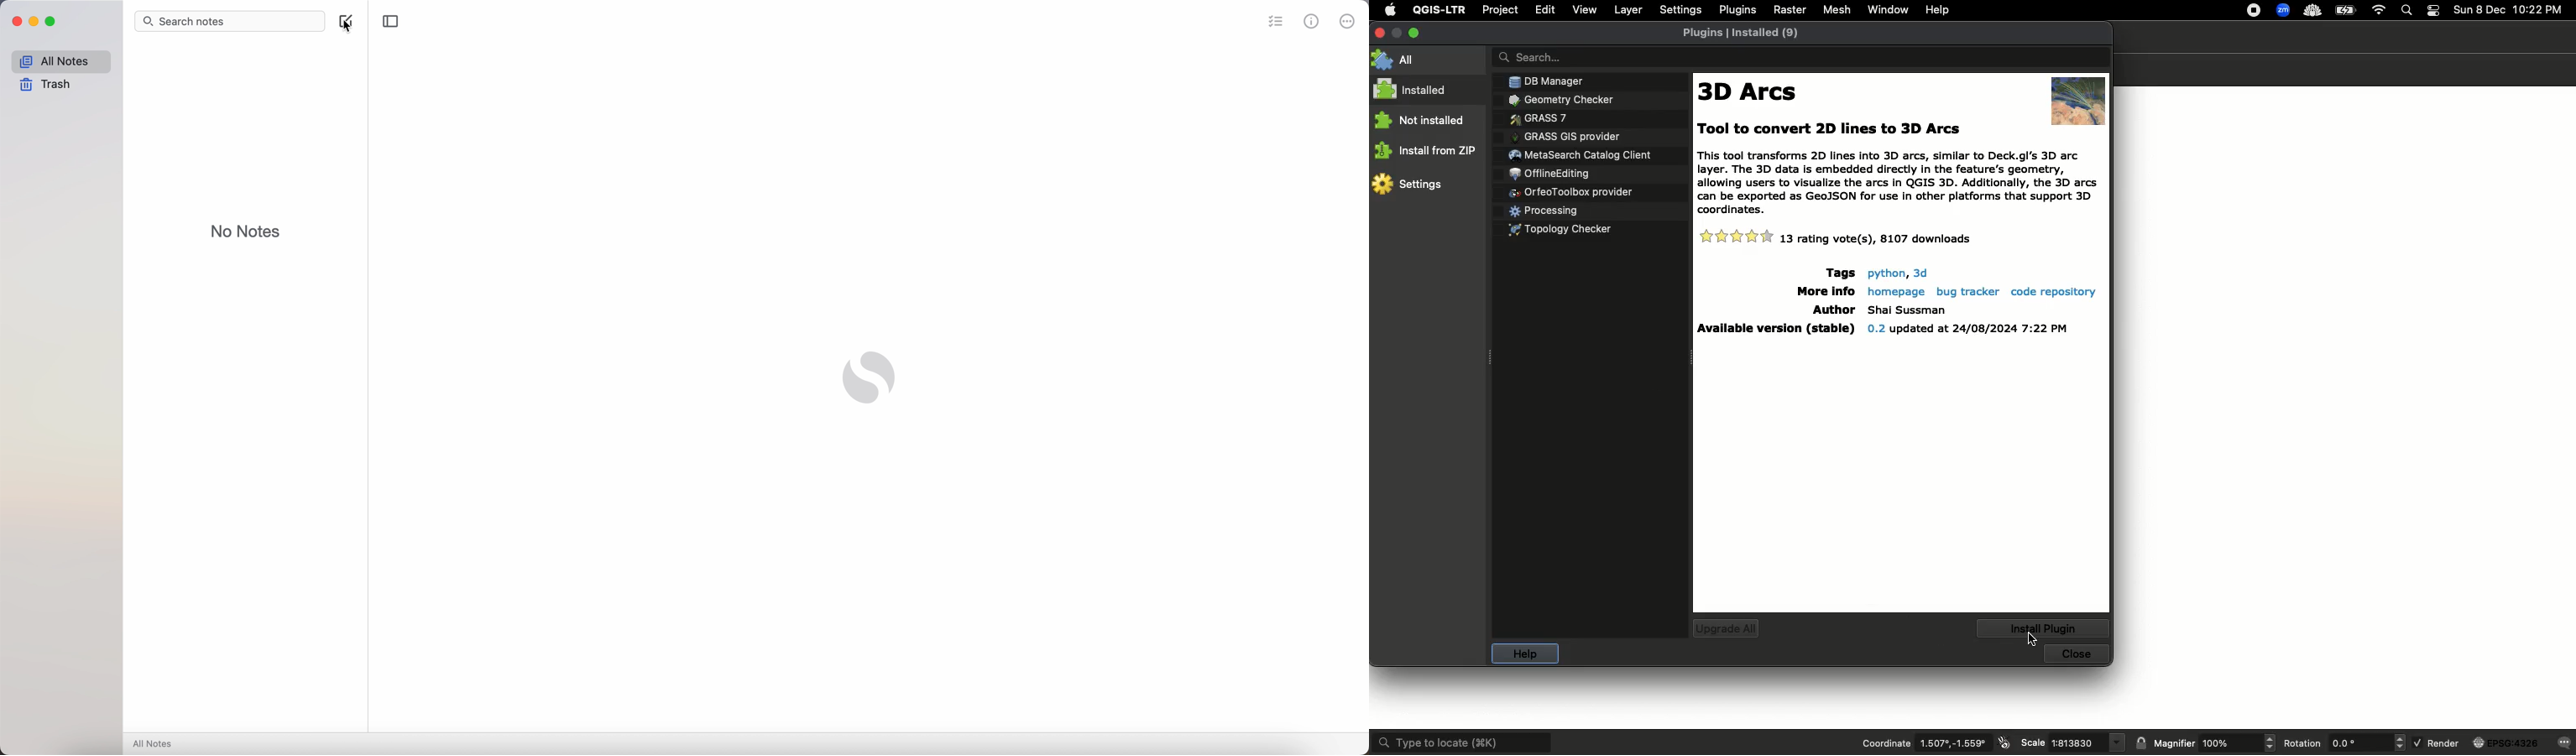 The image size is (2576, 756). I want to click on Charge, so click(2346, 11).